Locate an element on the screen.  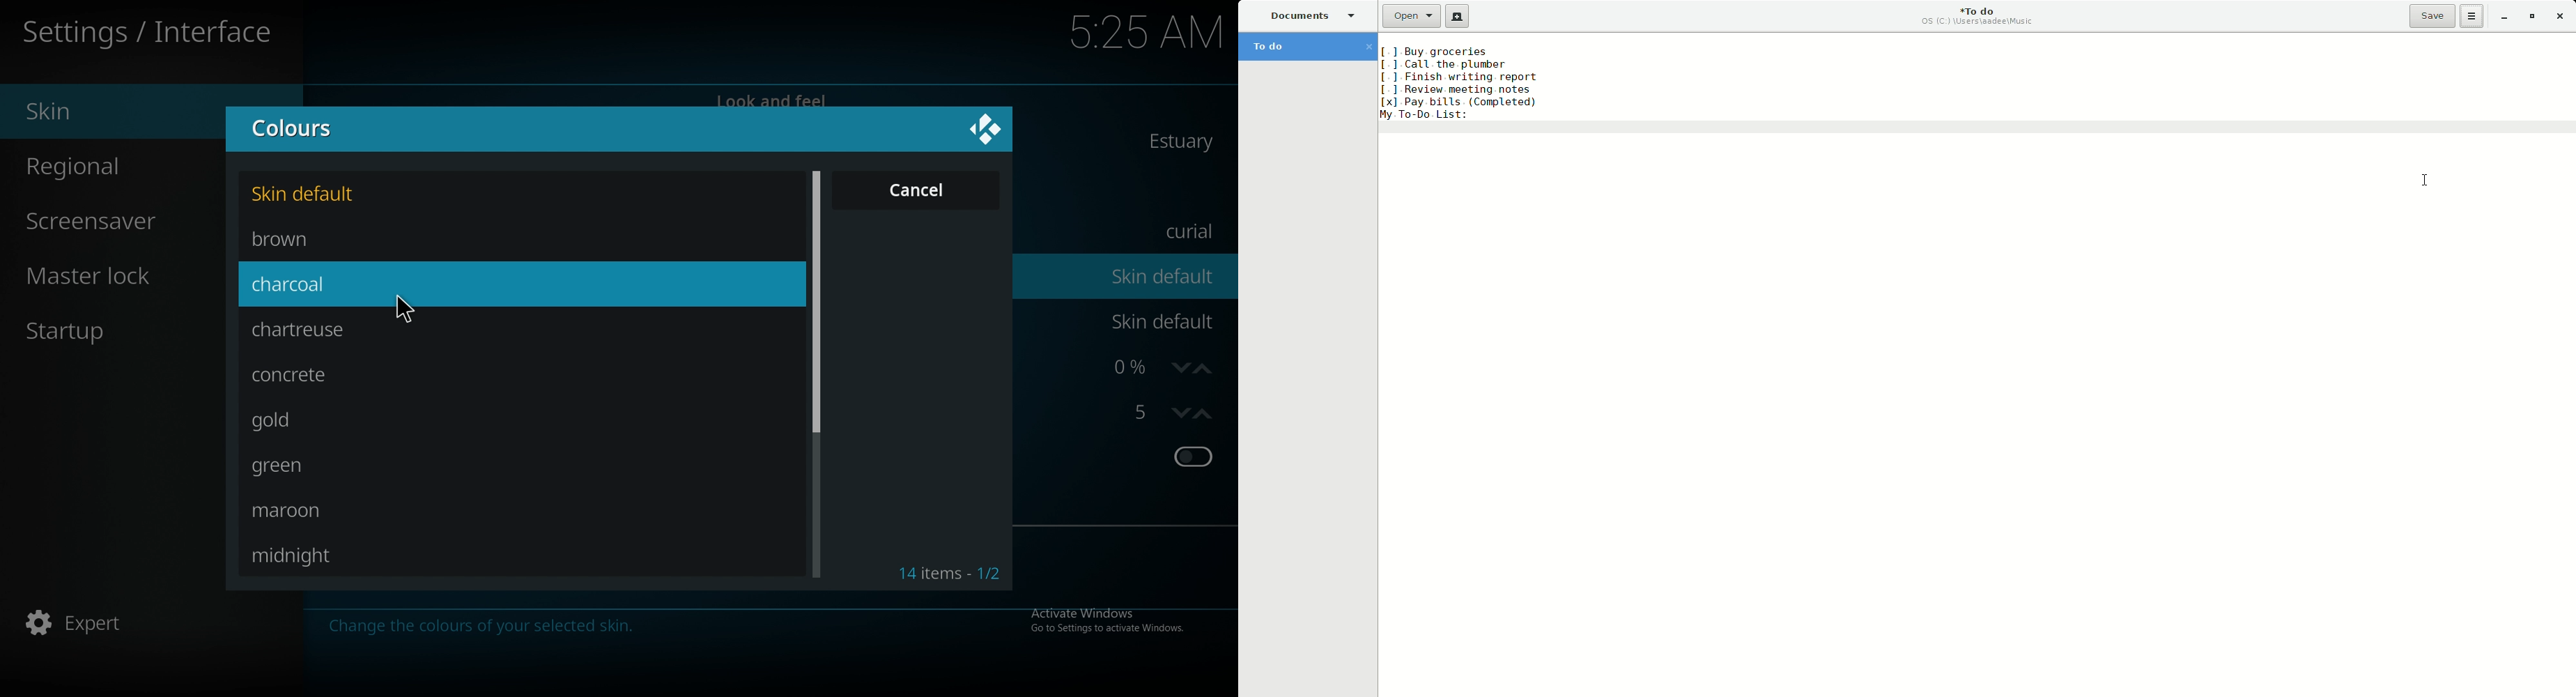
interface is located at coordinates (151, 28).